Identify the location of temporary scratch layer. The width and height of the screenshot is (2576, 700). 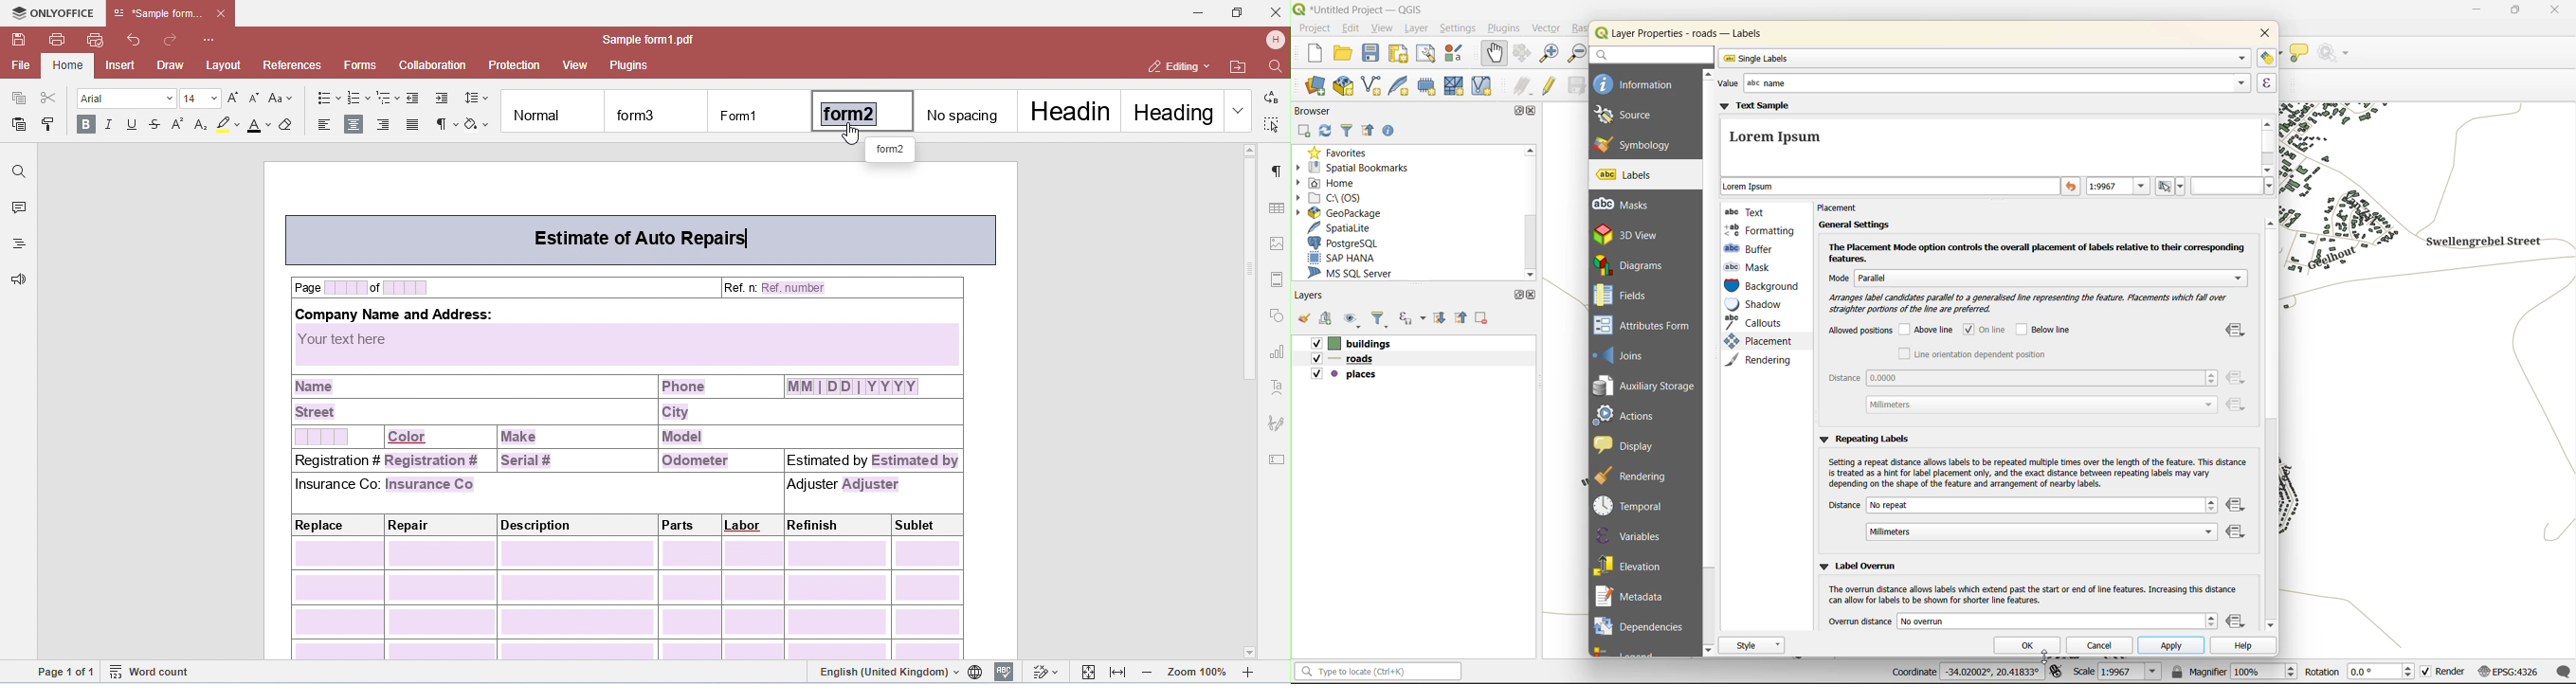
(1427, 86).